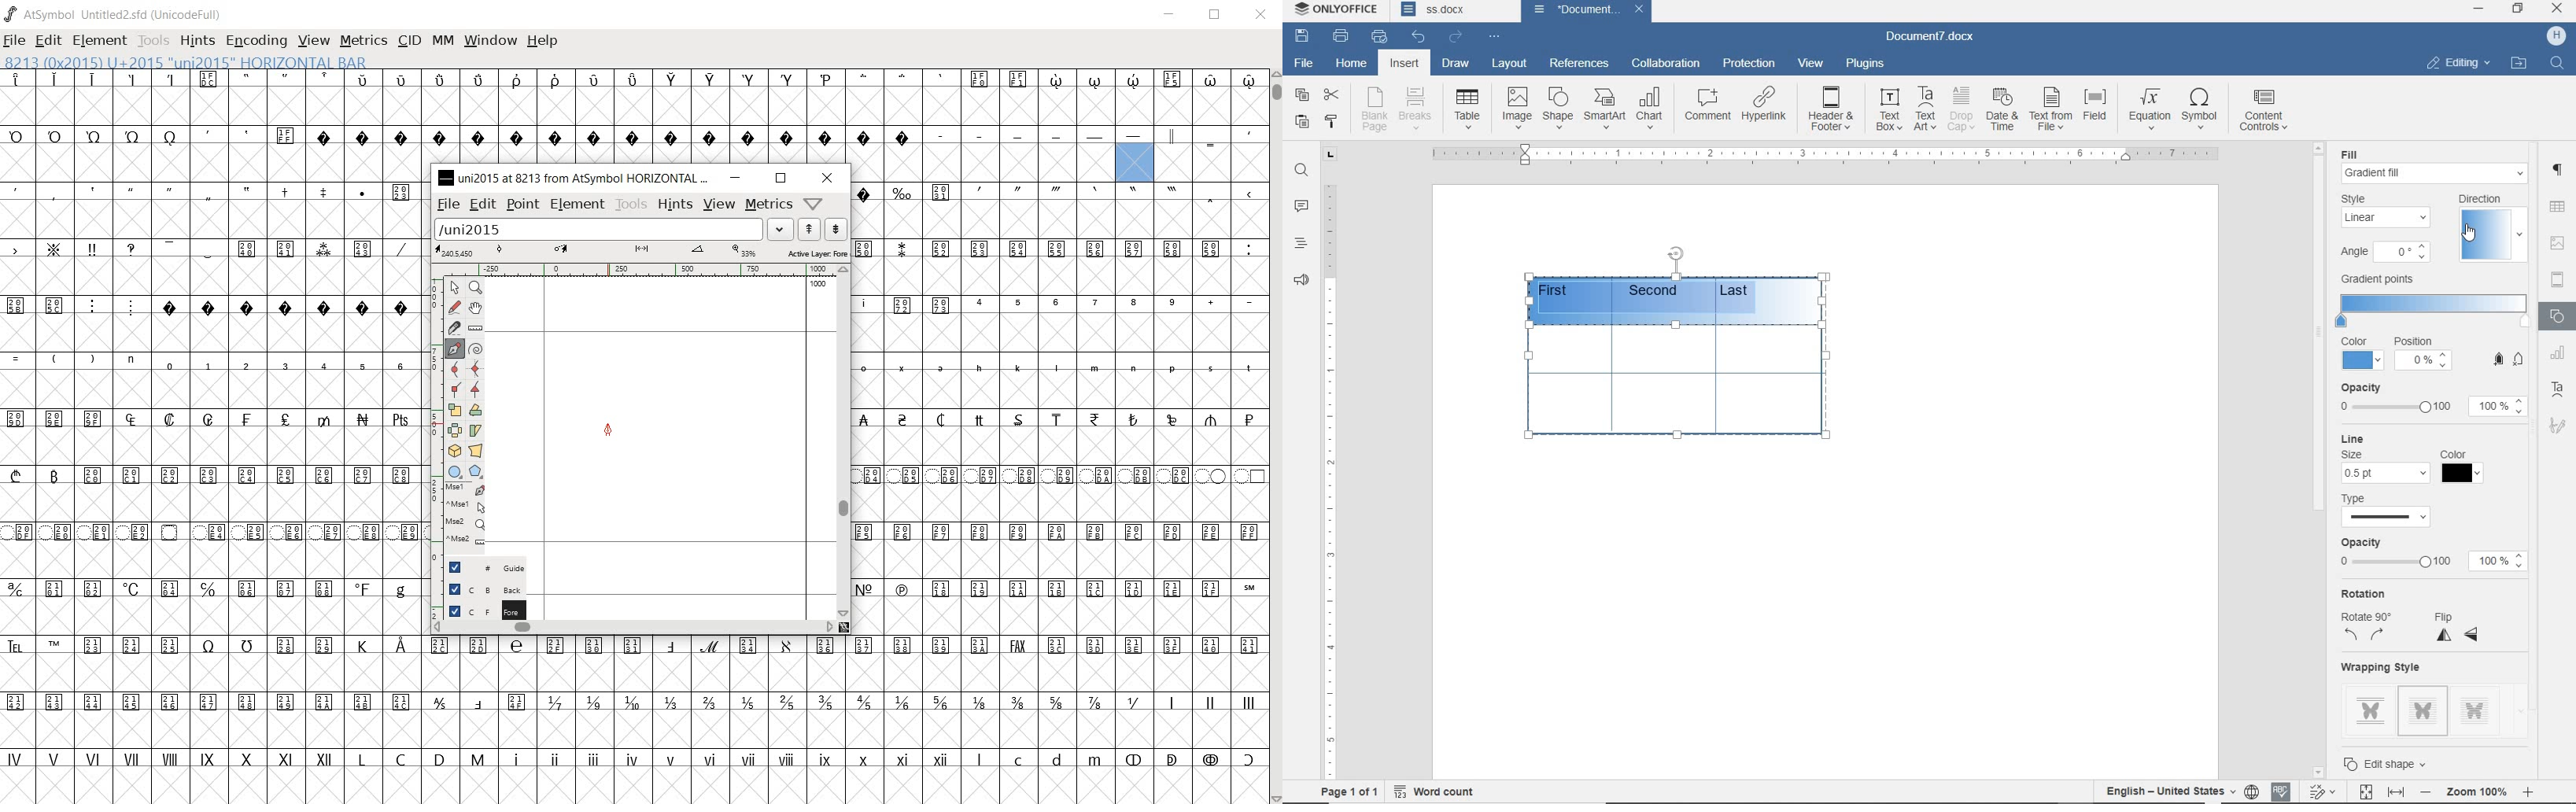 Image resolution: width=2576 pixels, height=812 pixels. I want to click on fit to width, so click(2396, 789).